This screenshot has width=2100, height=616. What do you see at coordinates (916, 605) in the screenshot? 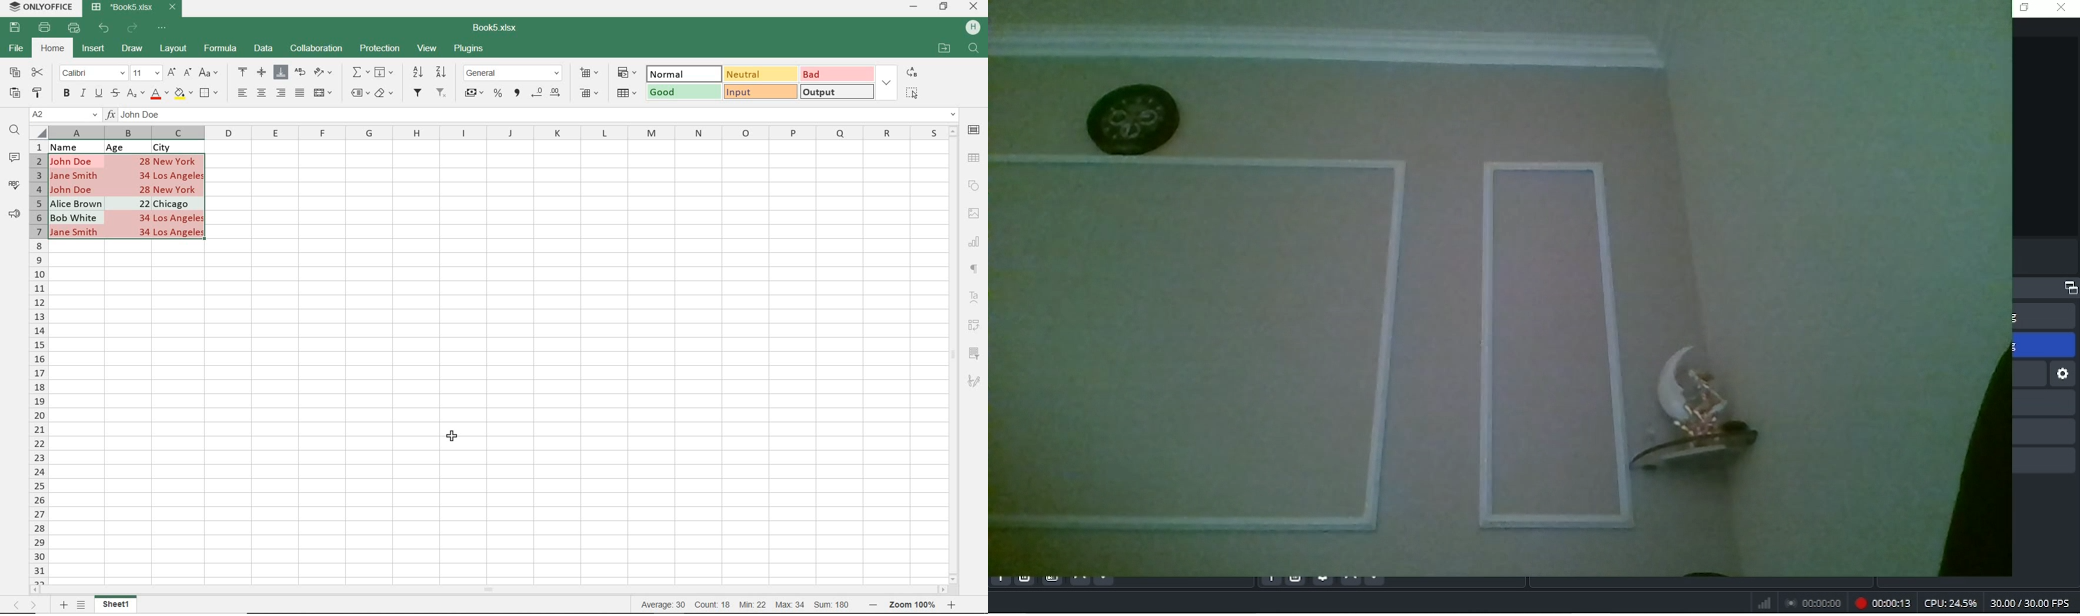
I see `Zoom in or Zoom our` at bounding box center [916, 605].